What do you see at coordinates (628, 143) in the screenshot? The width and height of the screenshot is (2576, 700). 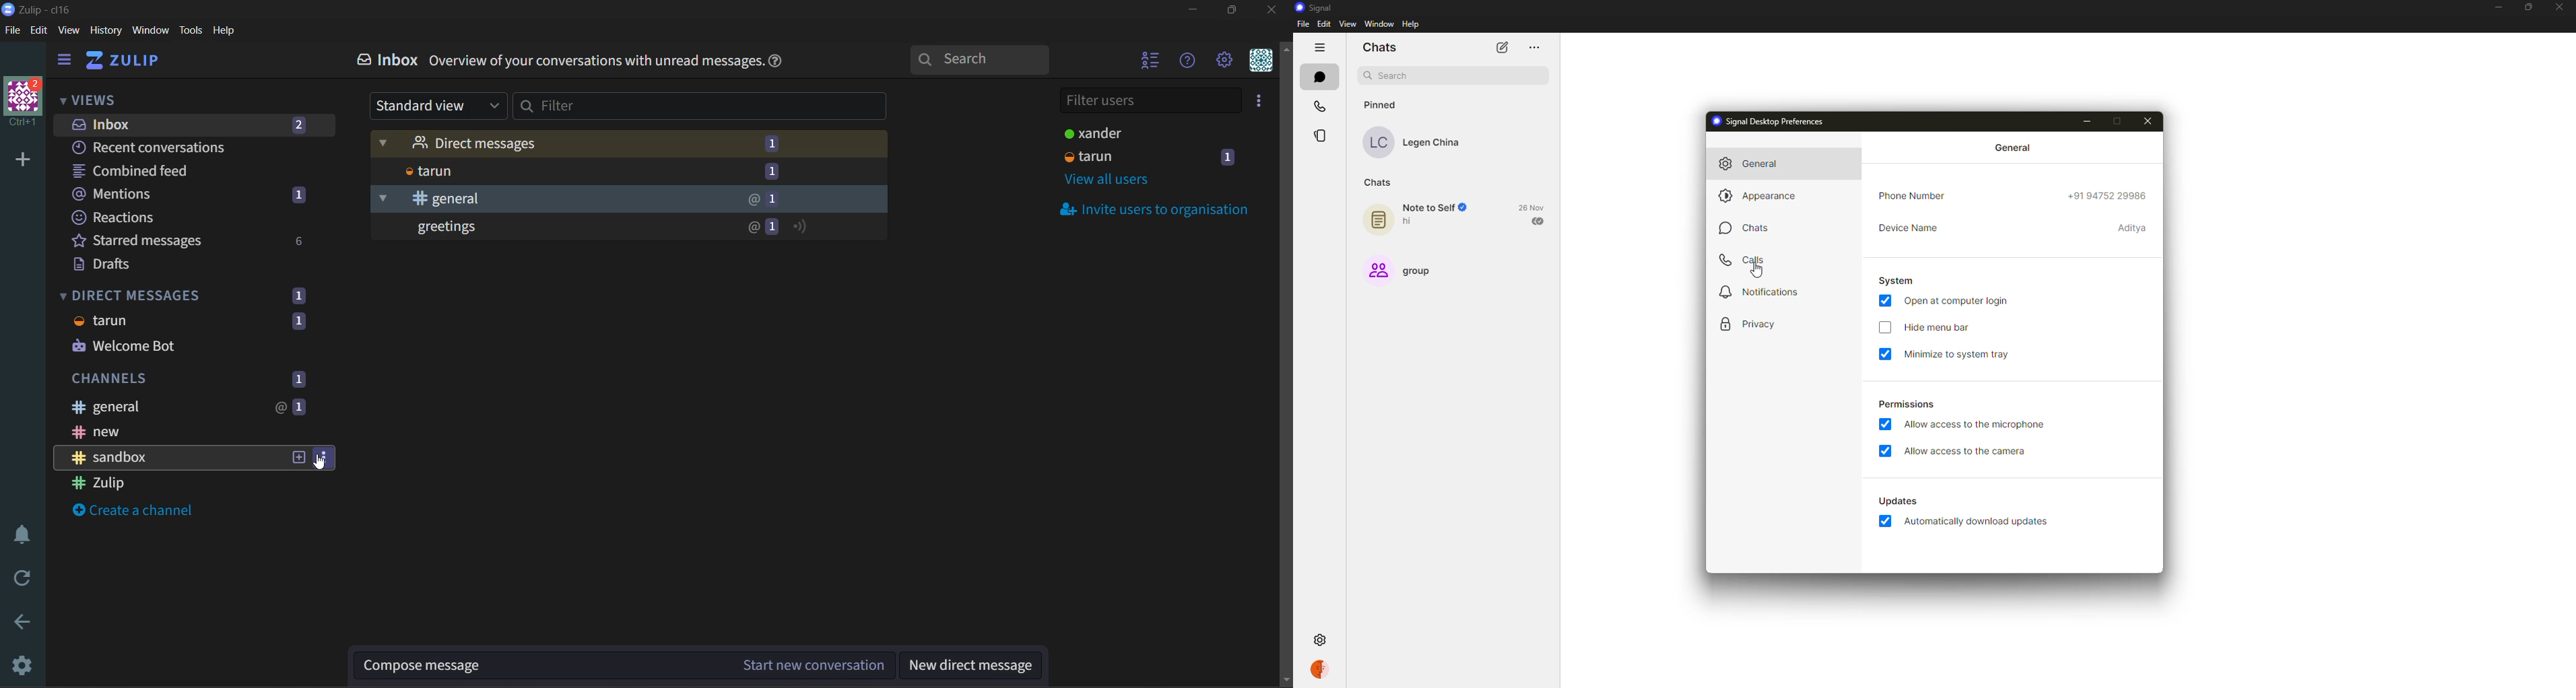 I see `Direct Message` at bounding box center [628, 143].